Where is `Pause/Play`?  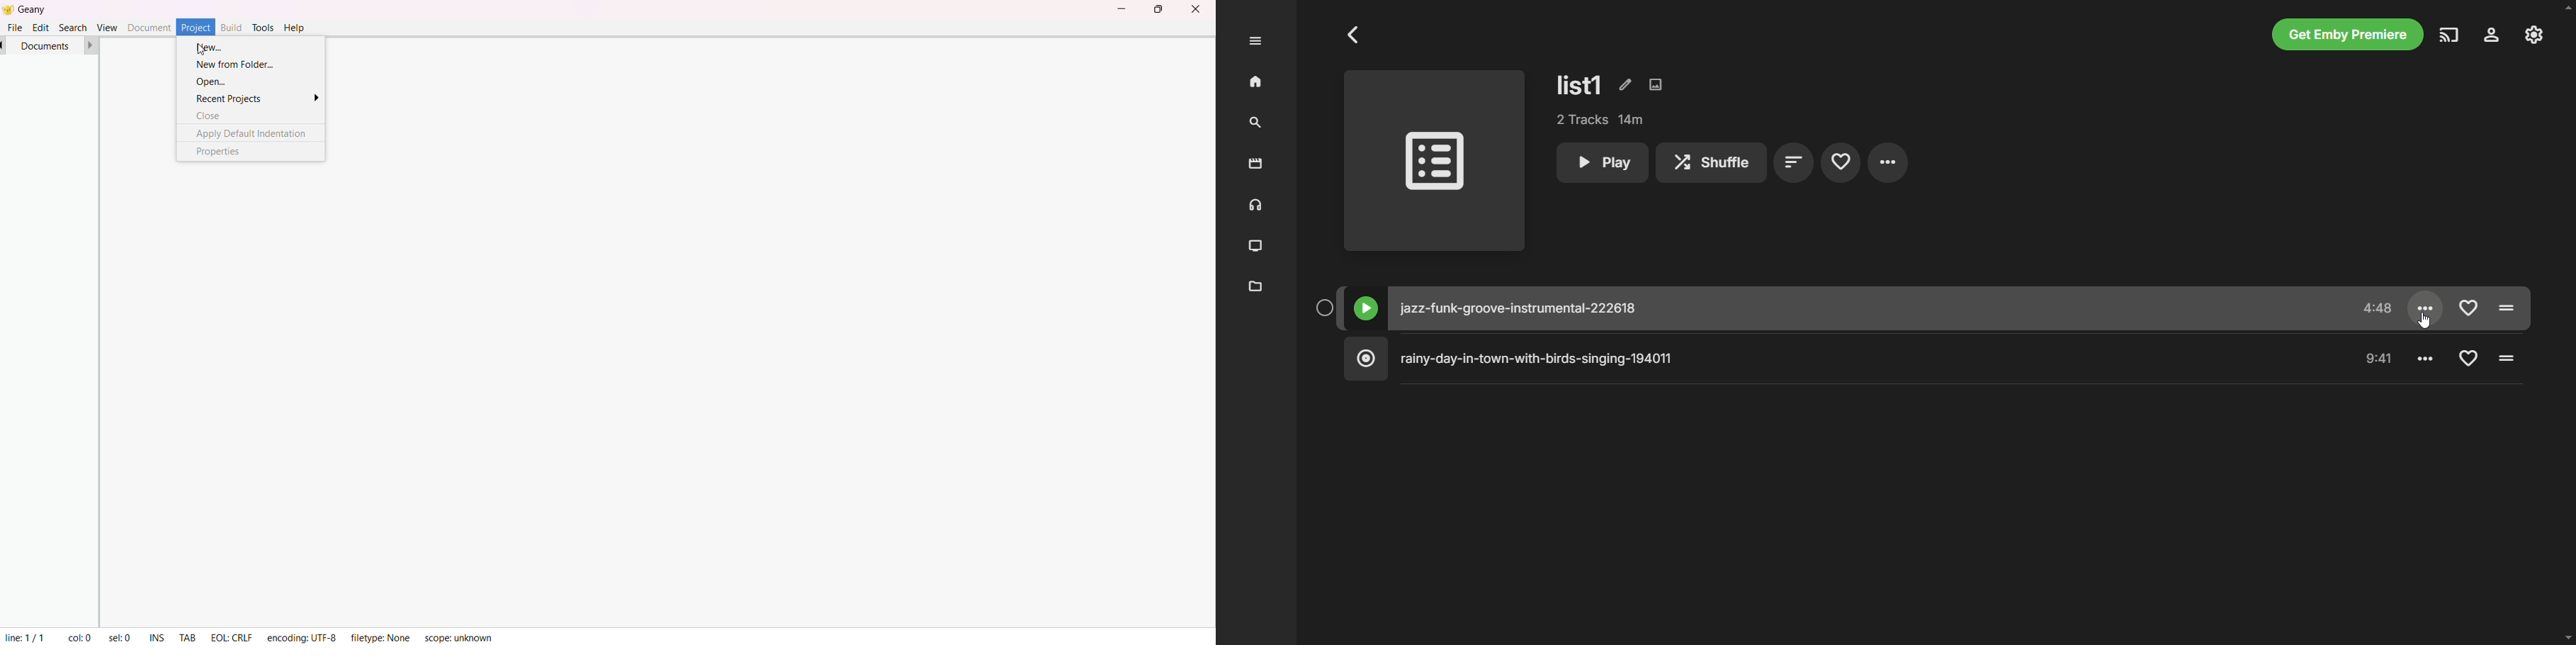
Pause/Play is located at coordinates (2507, 308).